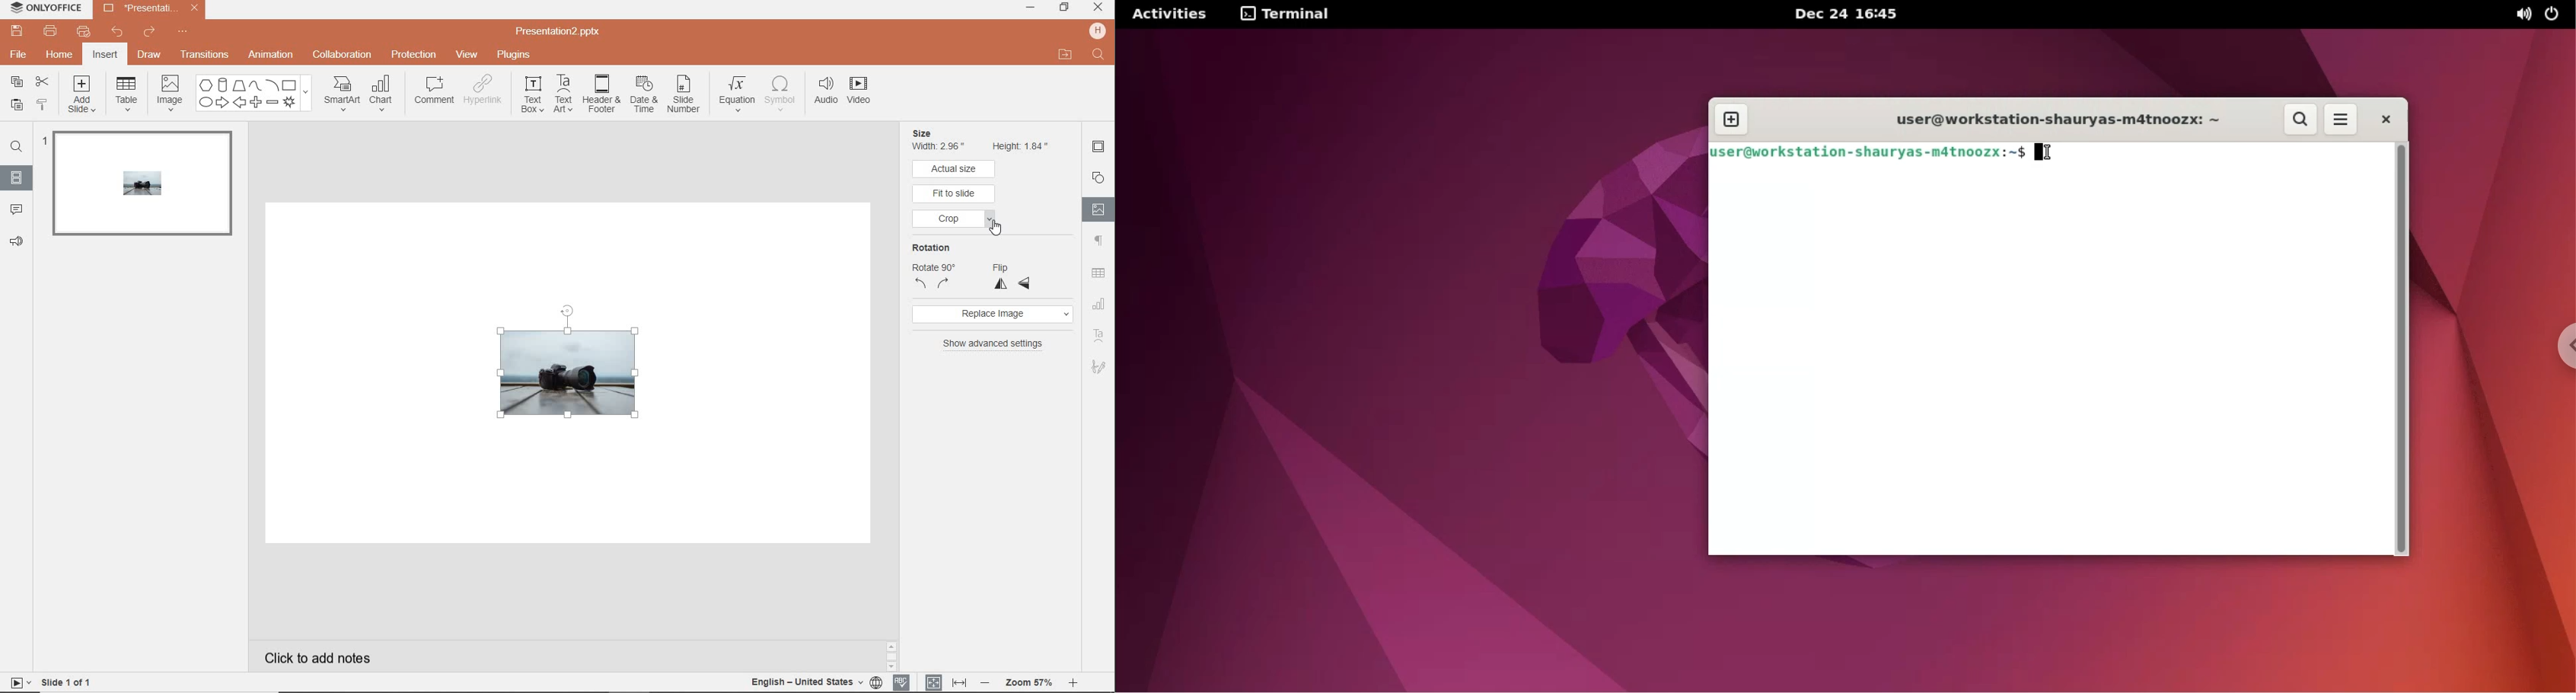 The width and height of the screenshot is (2576, 700). What do you see at coordinates (782, 94) in the screenshot?
I see `symbol` at bounding box center [782, 94].